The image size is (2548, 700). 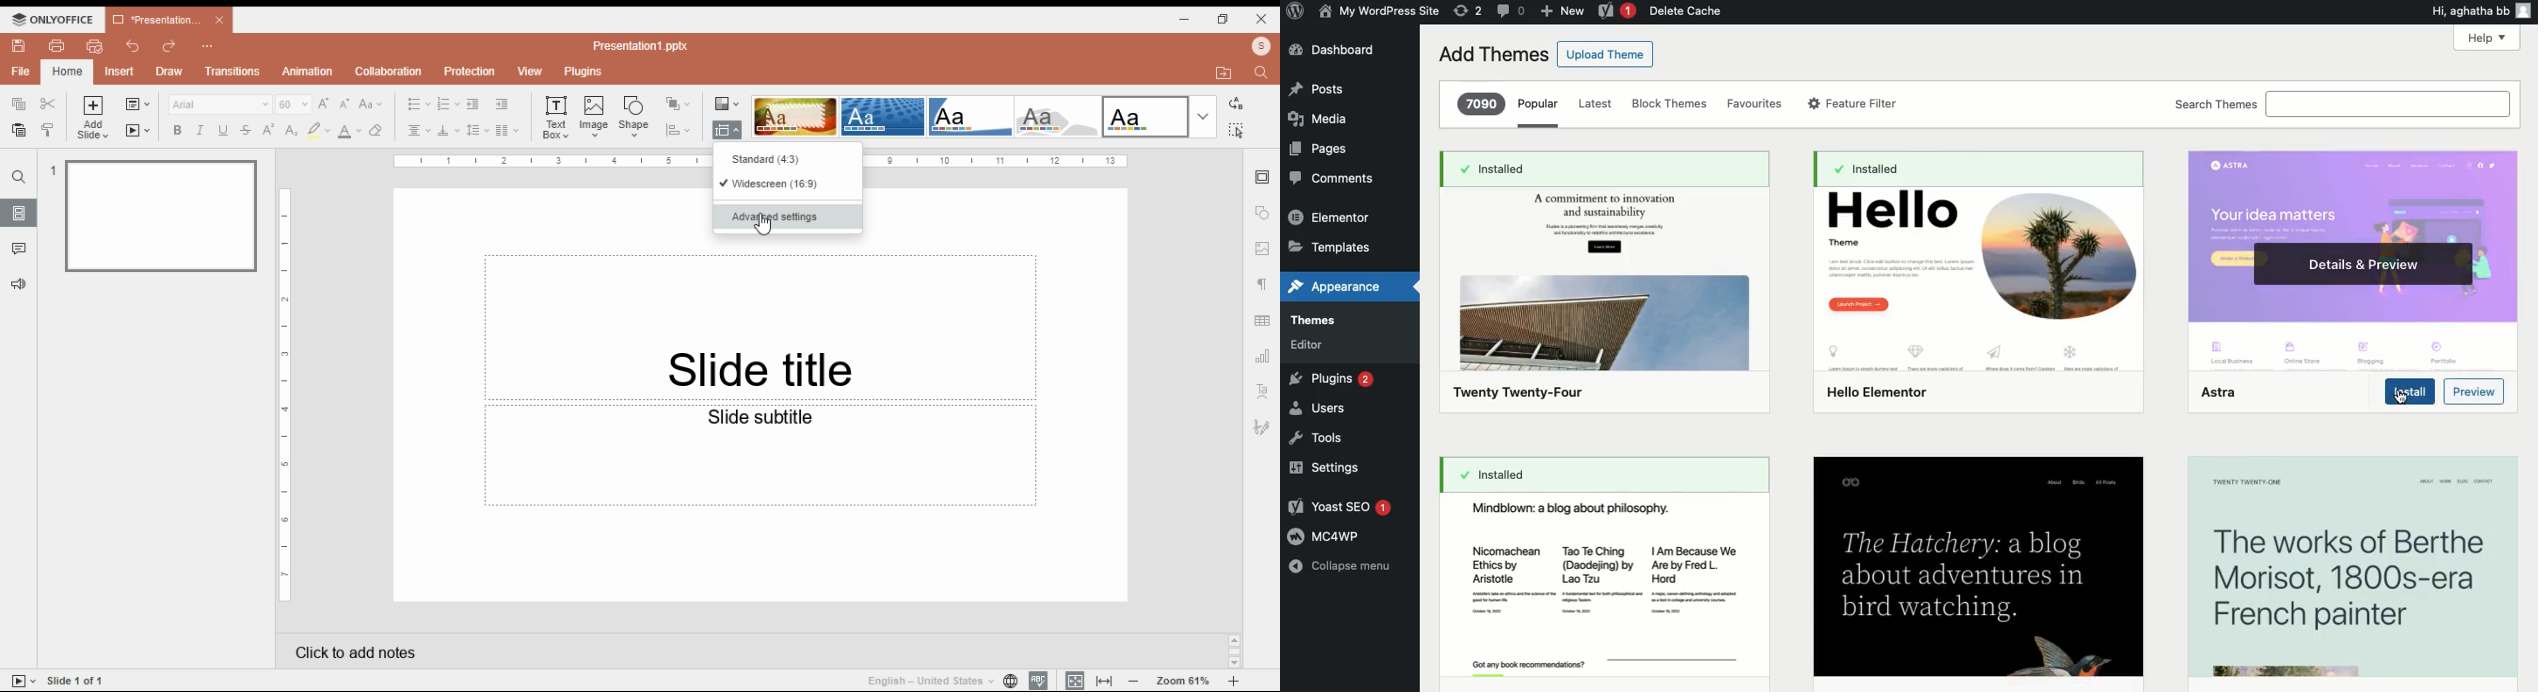 I want to click on slide them option, so click(x=972, y=116).